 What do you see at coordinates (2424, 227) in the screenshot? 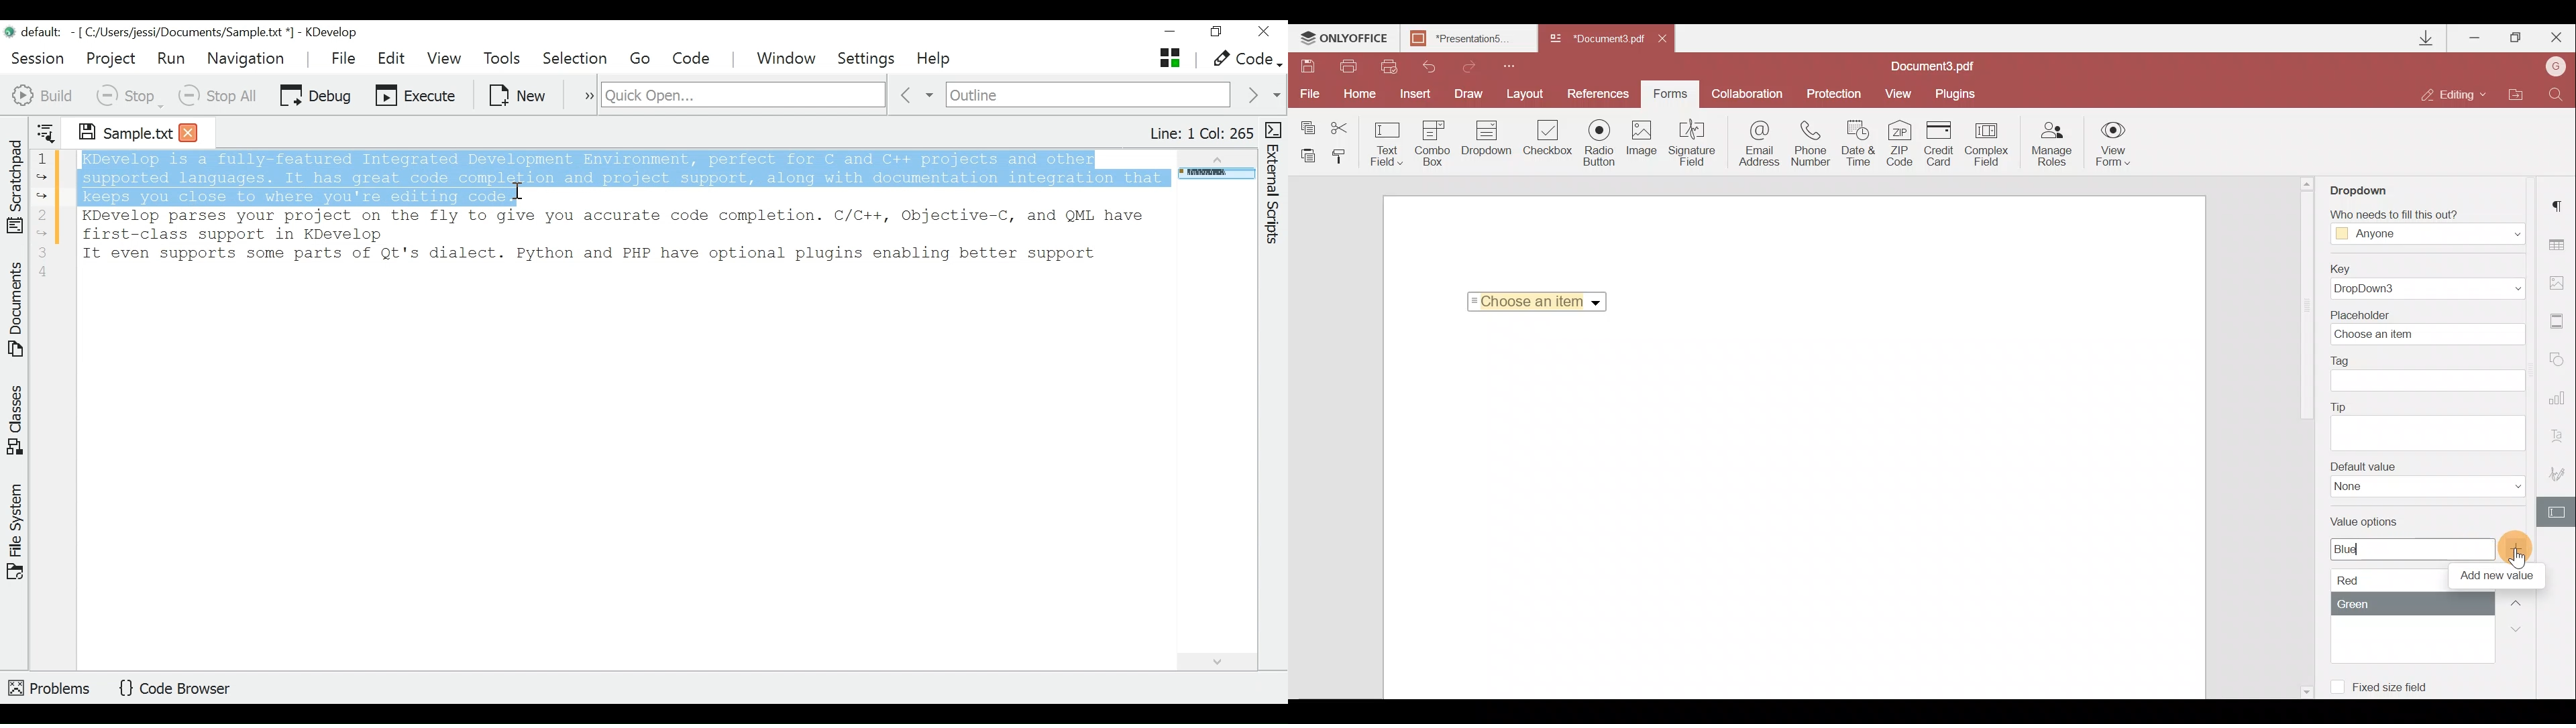
I see `Fill Access` at bounding box center [2424, 227].